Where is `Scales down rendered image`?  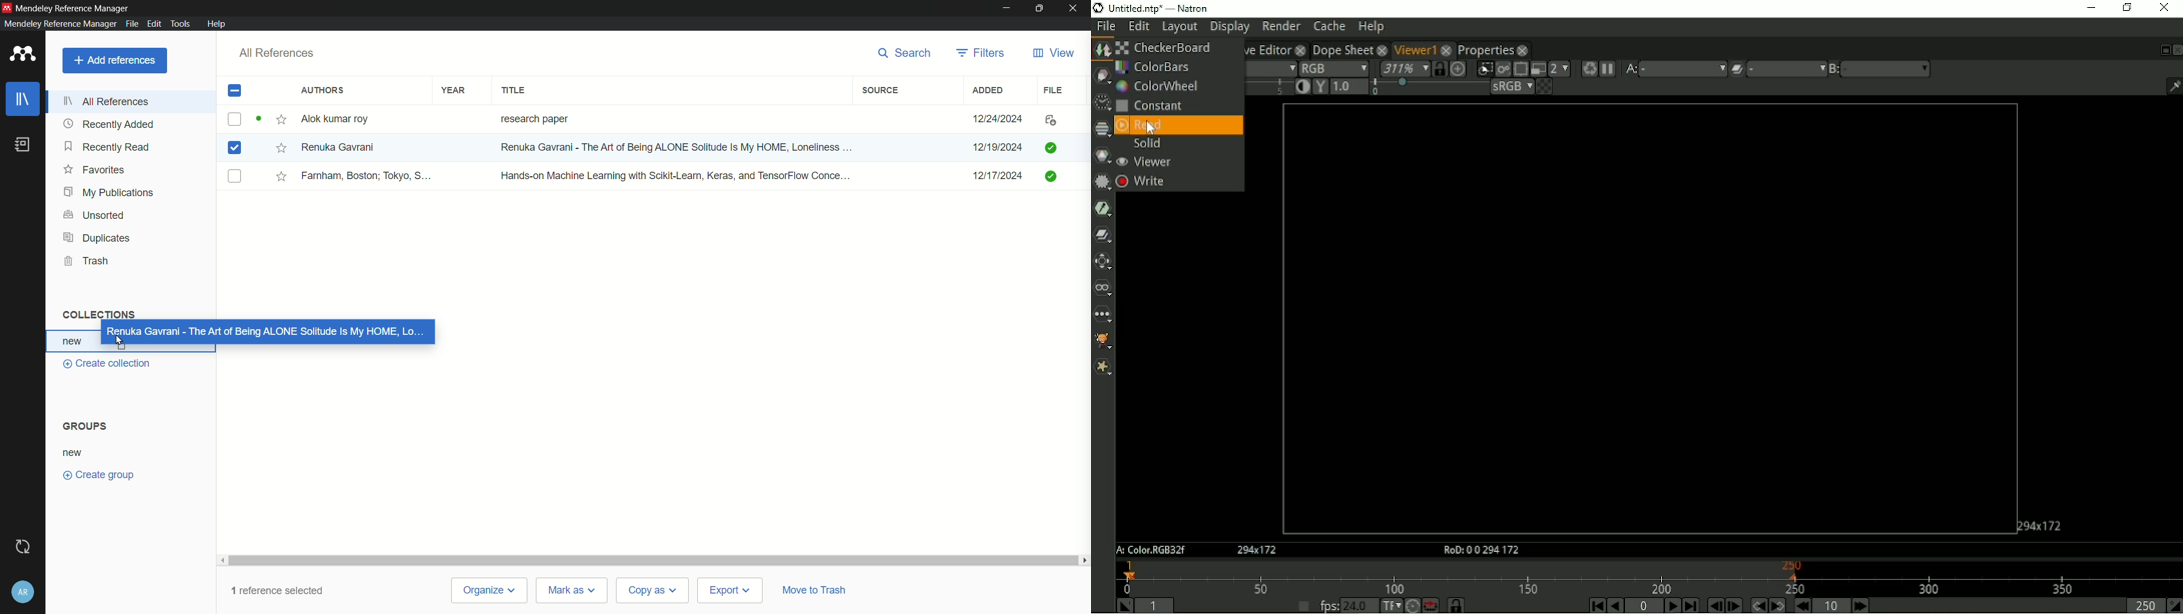
Scales down rendered image is located at coordinates (1559, 69).